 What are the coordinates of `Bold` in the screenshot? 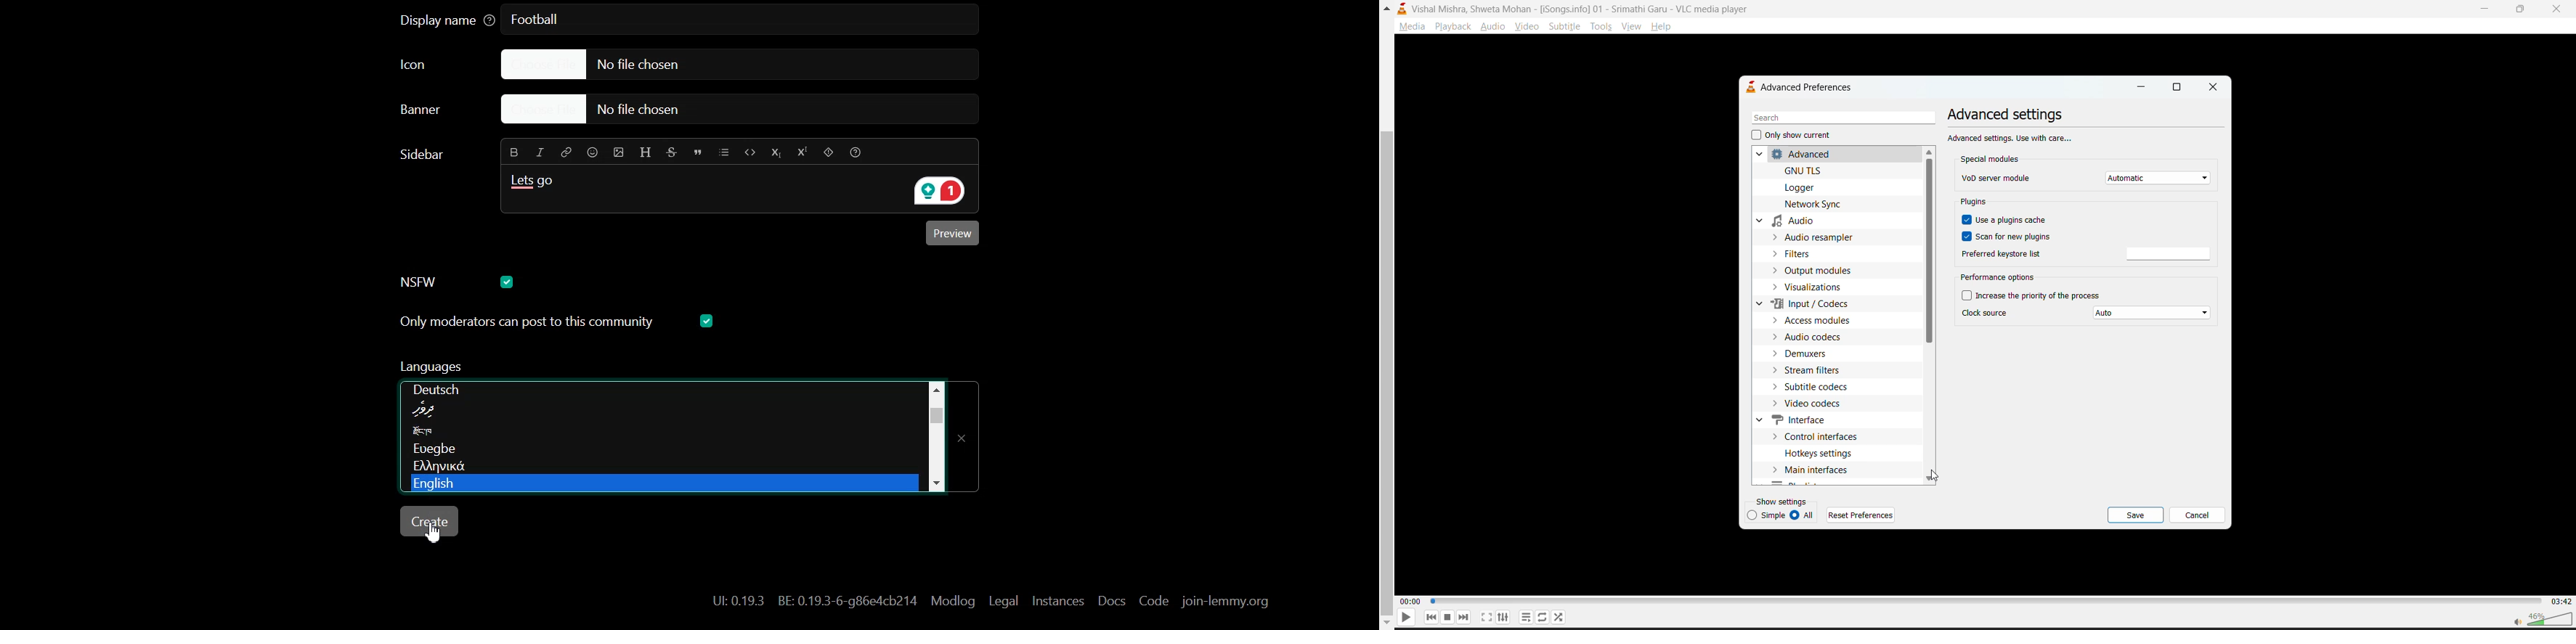 It's located at (512, 152).